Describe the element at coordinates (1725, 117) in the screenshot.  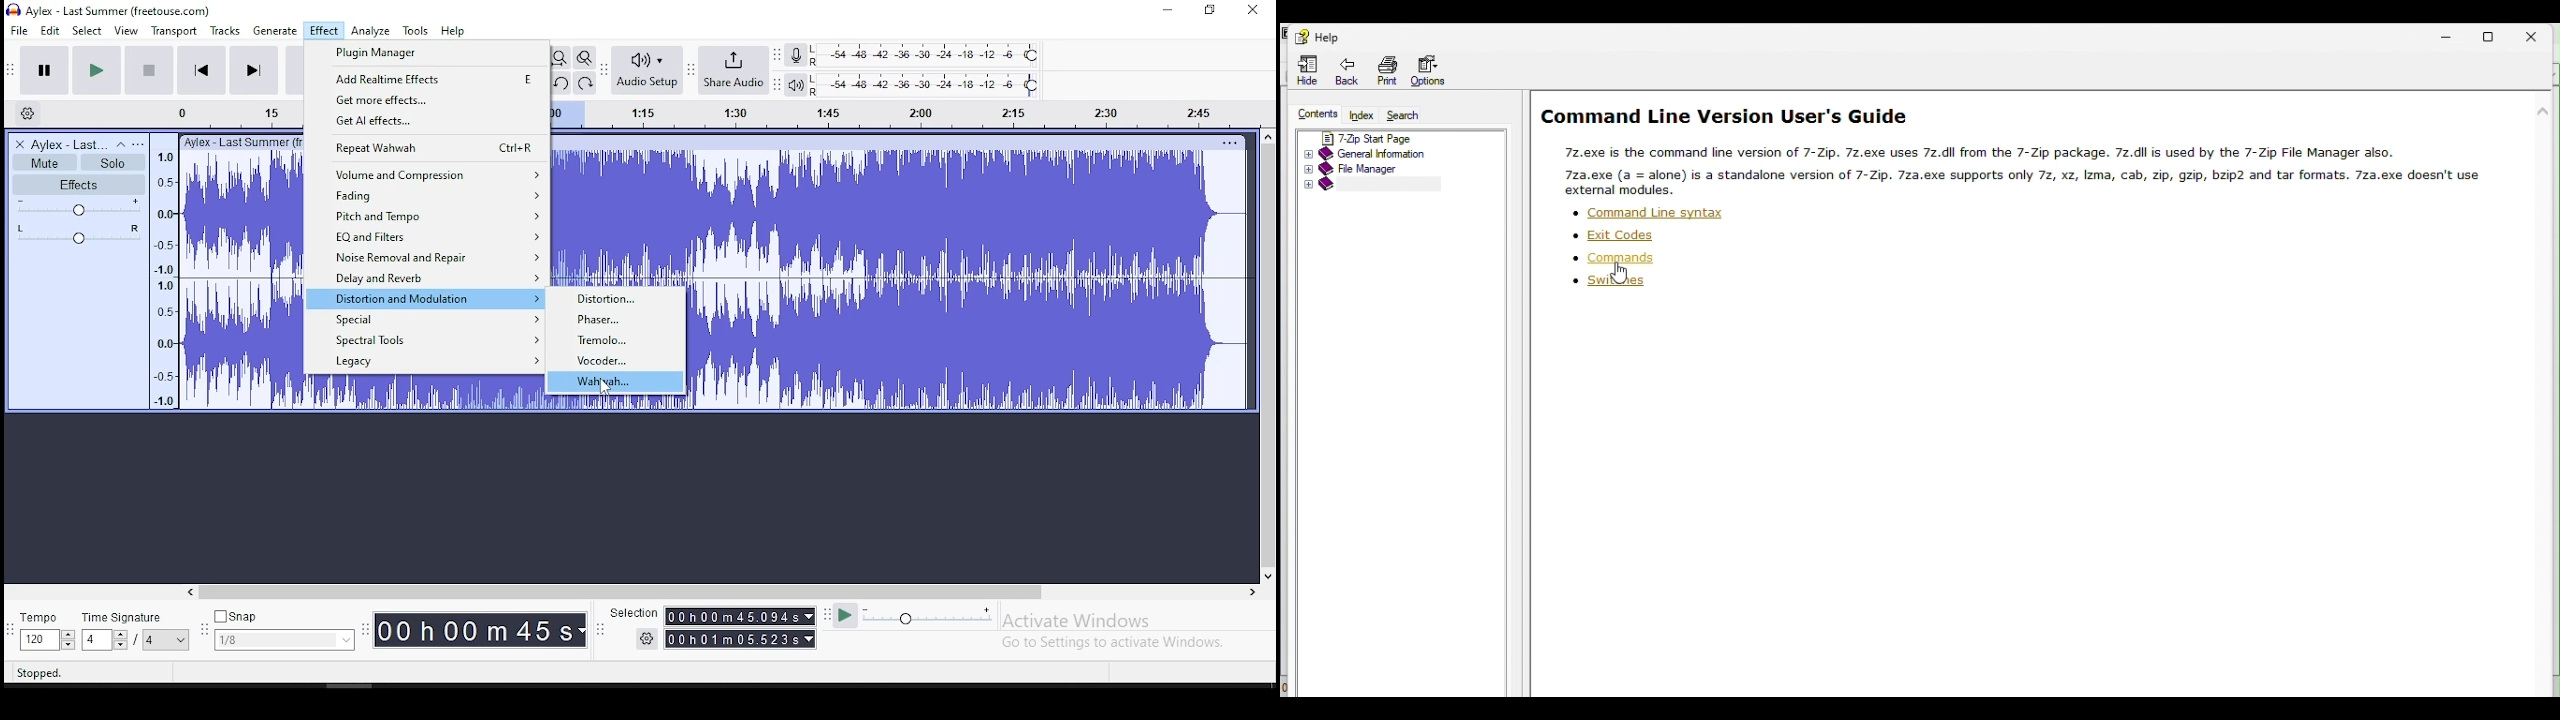
I see `command line version user's guide` at that location.